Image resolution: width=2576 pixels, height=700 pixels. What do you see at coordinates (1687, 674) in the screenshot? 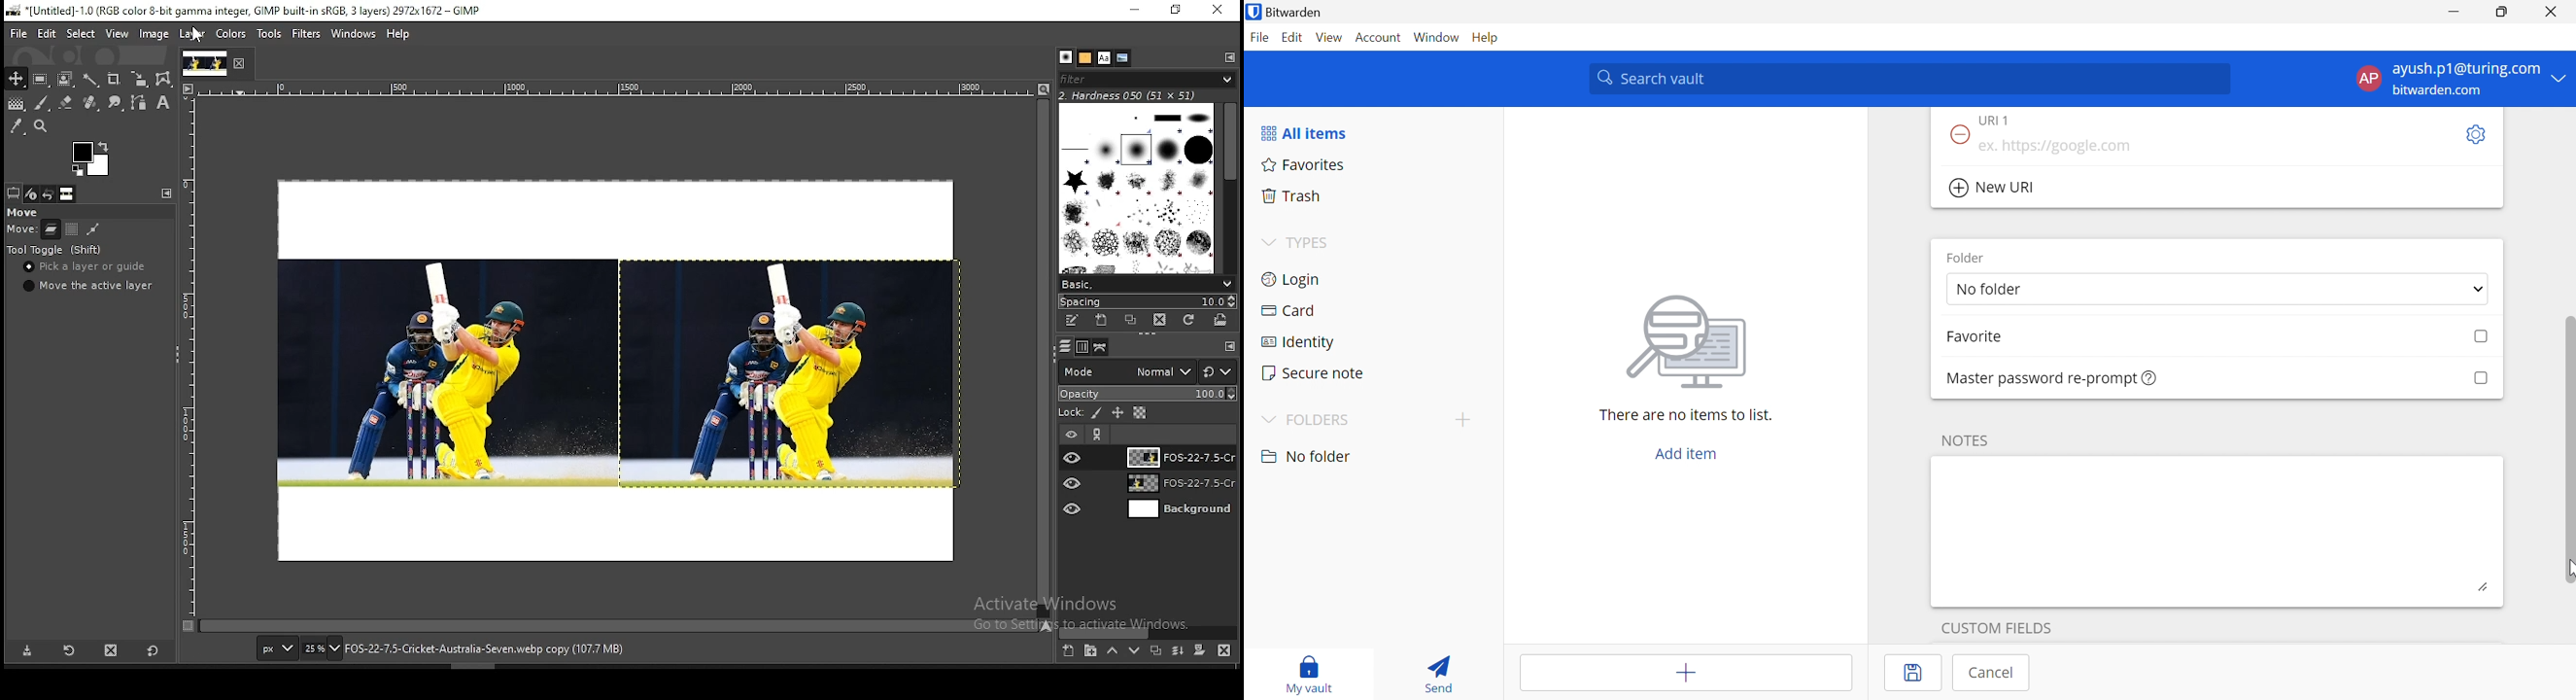
I see `Add item` at bounding box center [1687, 674].